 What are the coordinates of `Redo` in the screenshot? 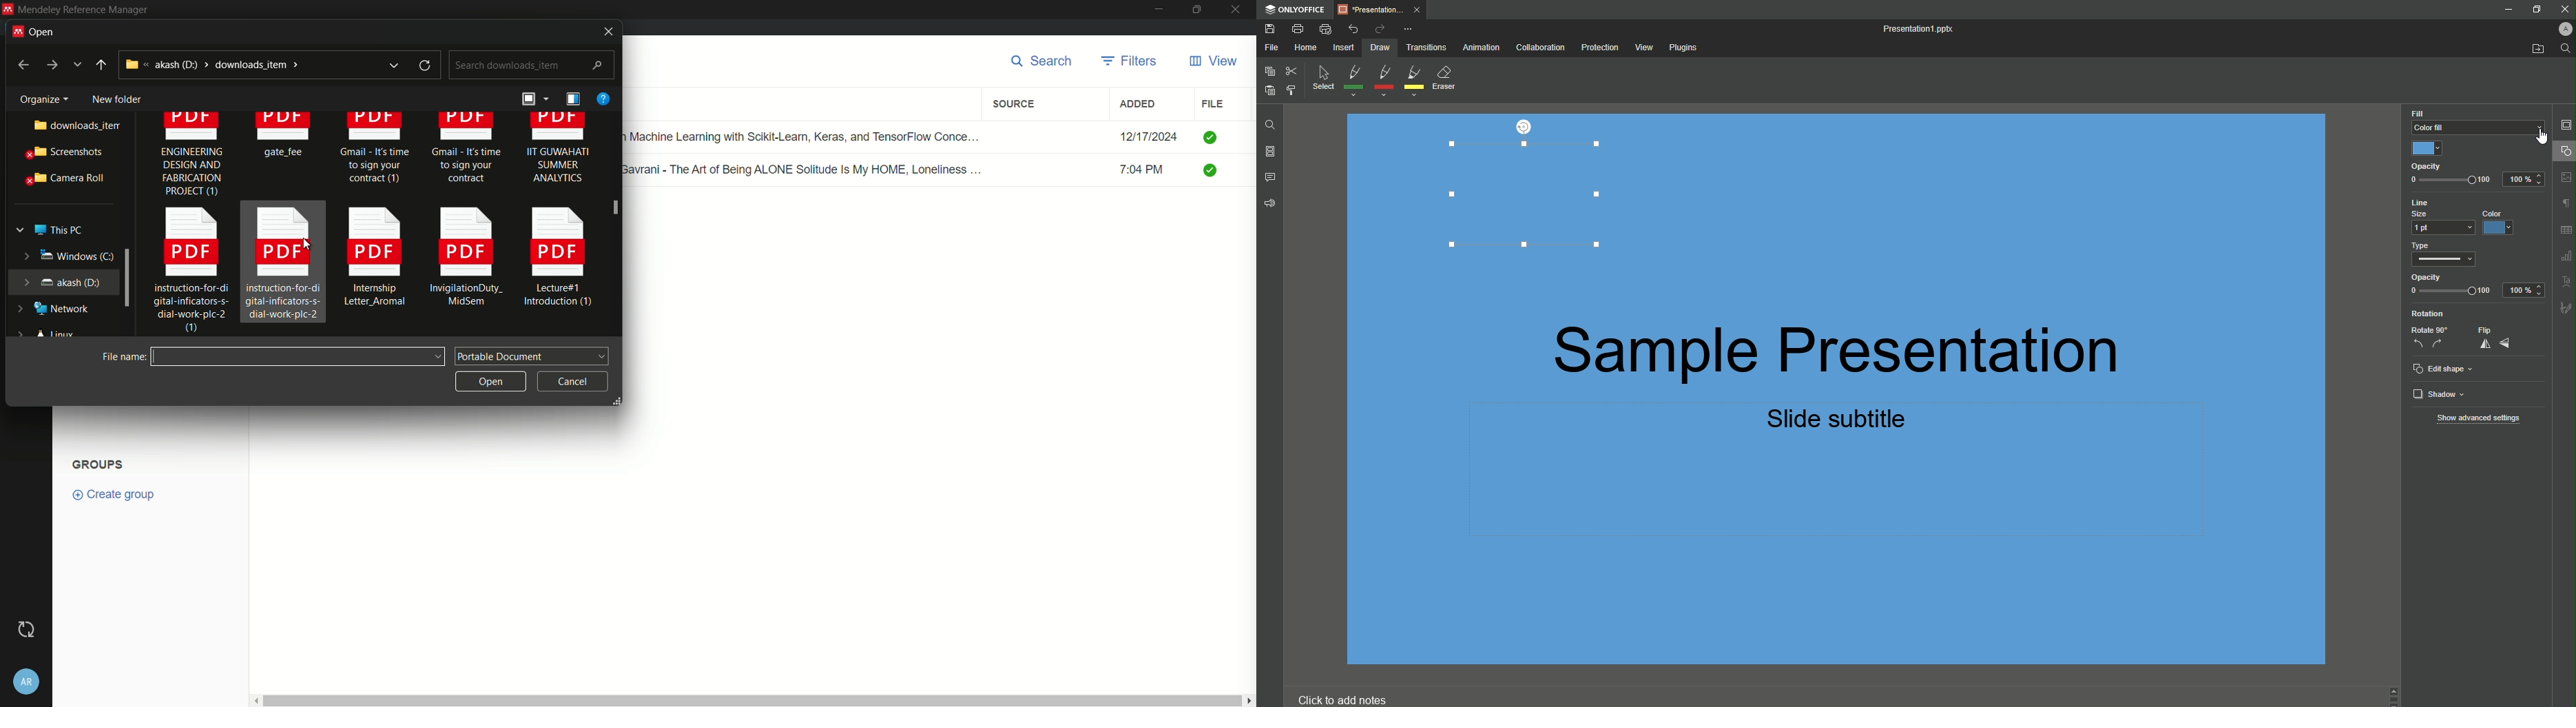 It's located at (1378, 28).